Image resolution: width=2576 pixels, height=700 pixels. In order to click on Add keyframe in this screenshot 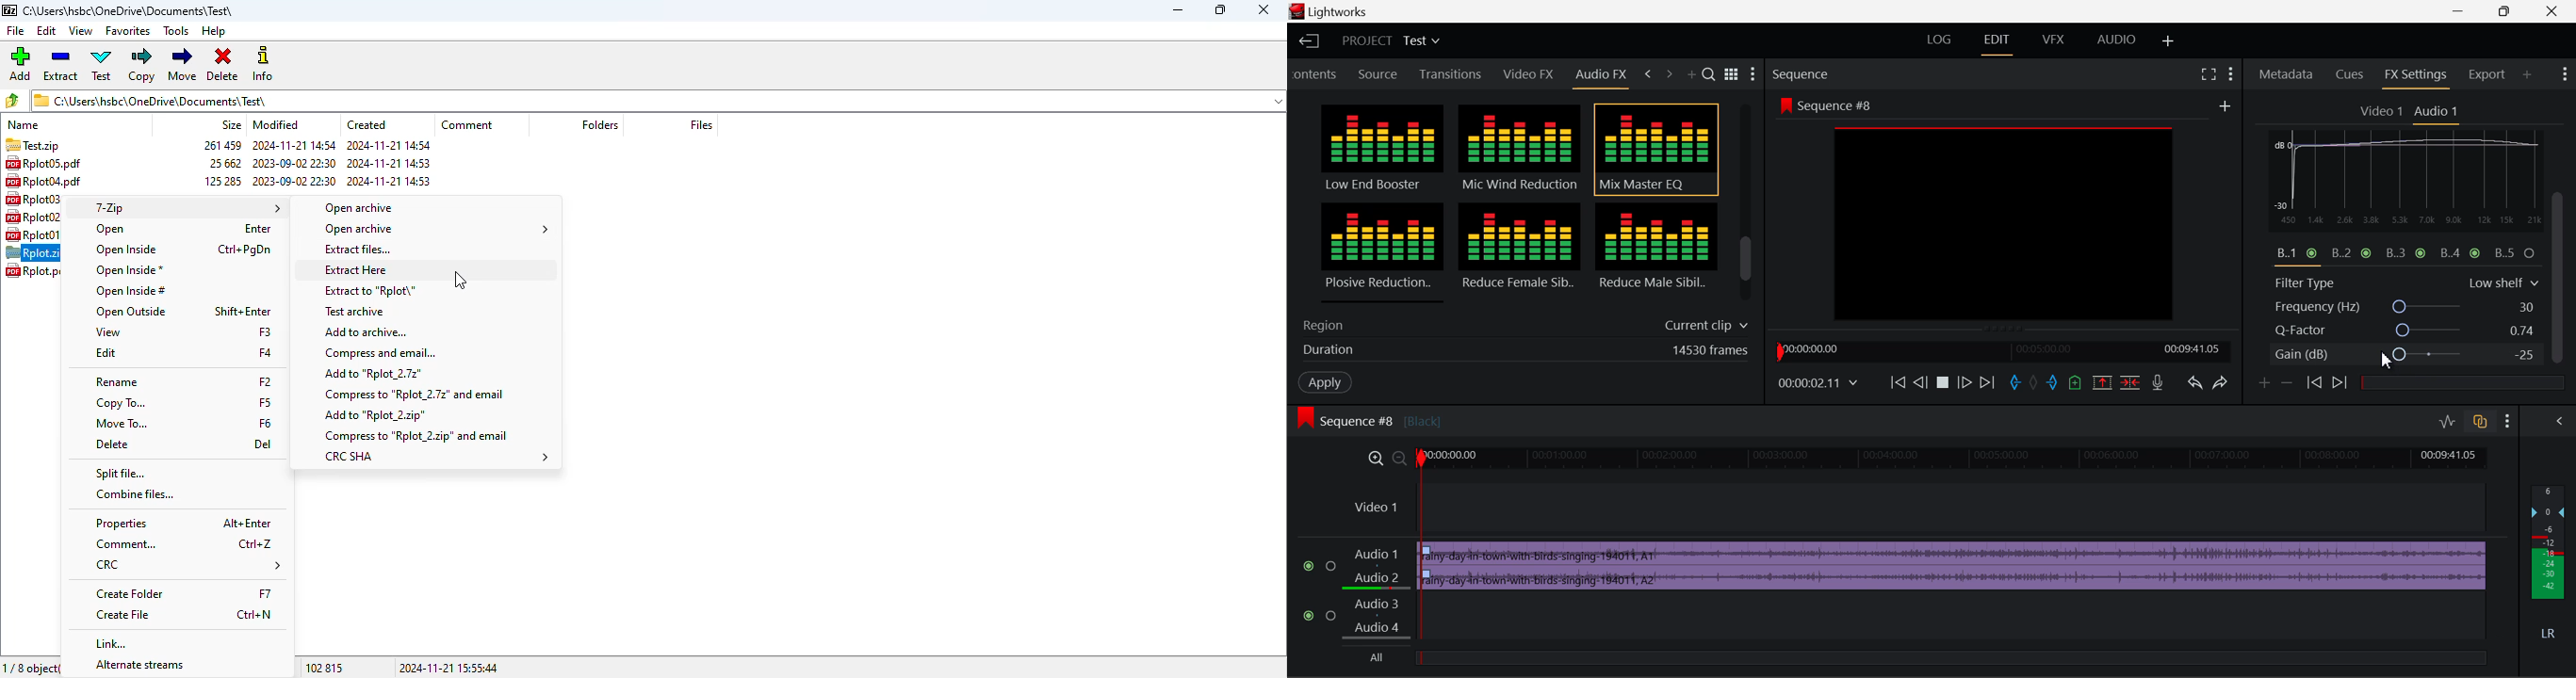, I will do `click(2262, 385)`.